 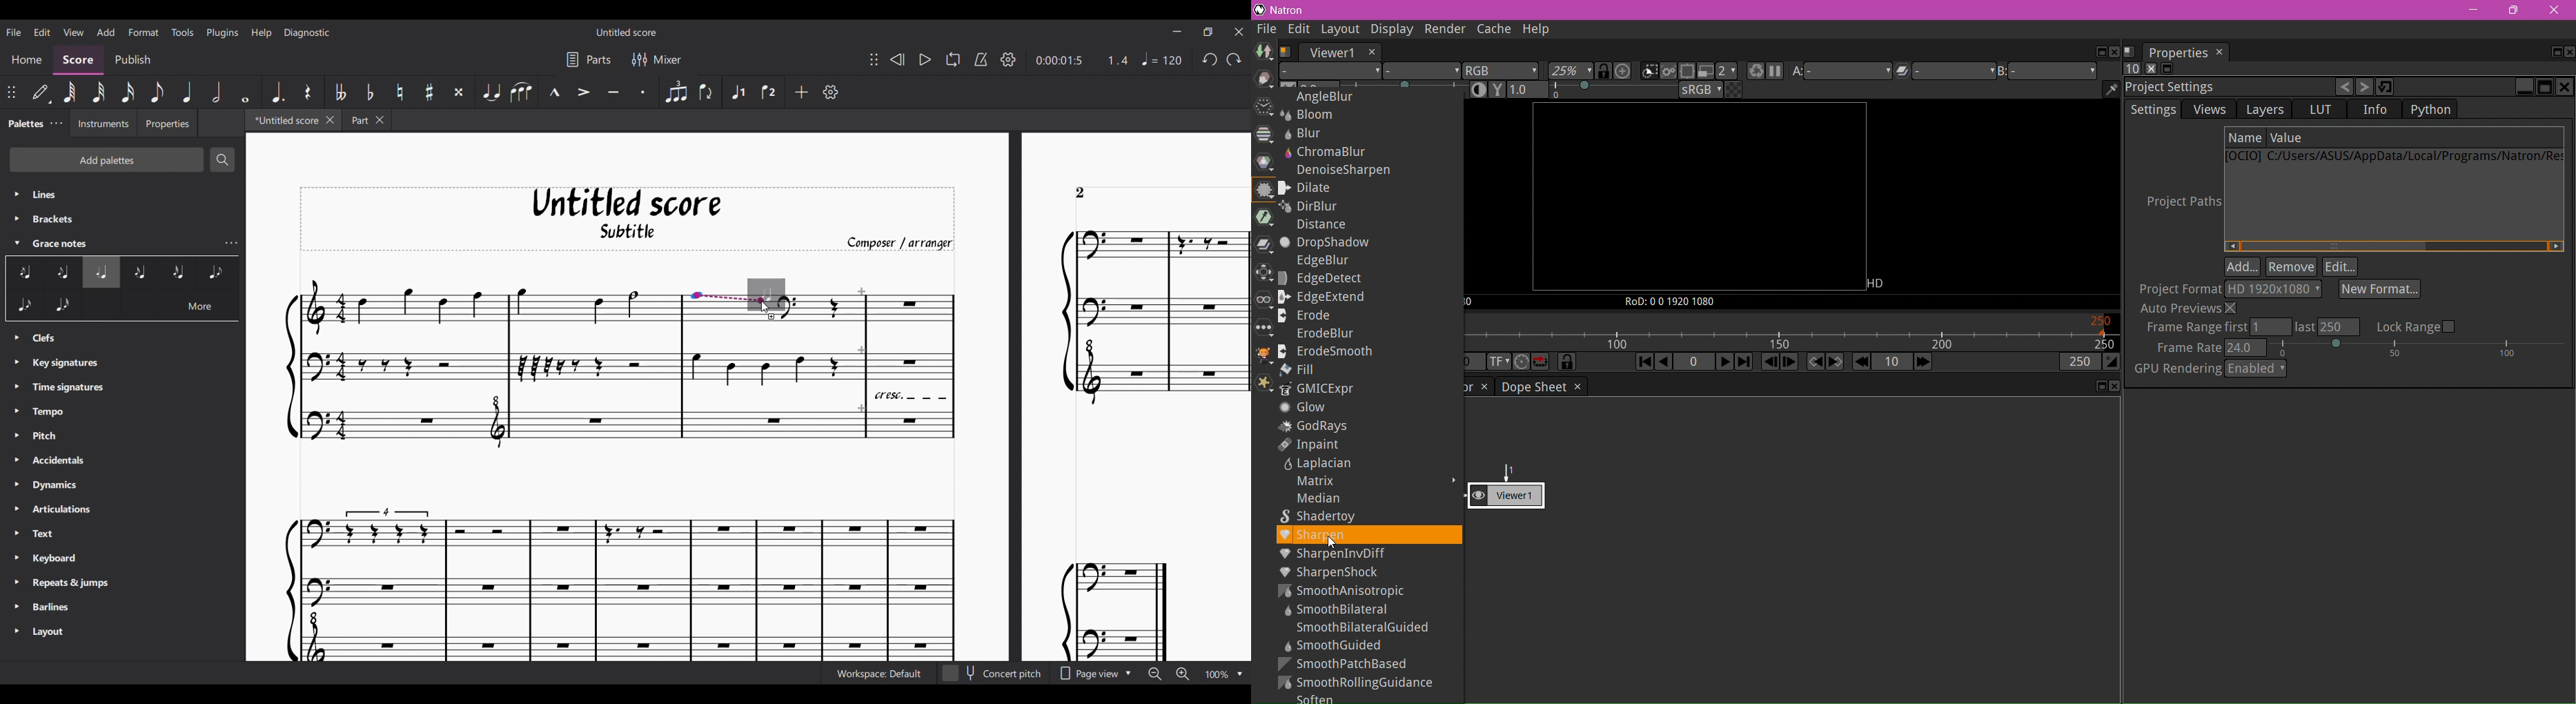 I want to click on Grace notes palette list, so click(x=231, y=243).